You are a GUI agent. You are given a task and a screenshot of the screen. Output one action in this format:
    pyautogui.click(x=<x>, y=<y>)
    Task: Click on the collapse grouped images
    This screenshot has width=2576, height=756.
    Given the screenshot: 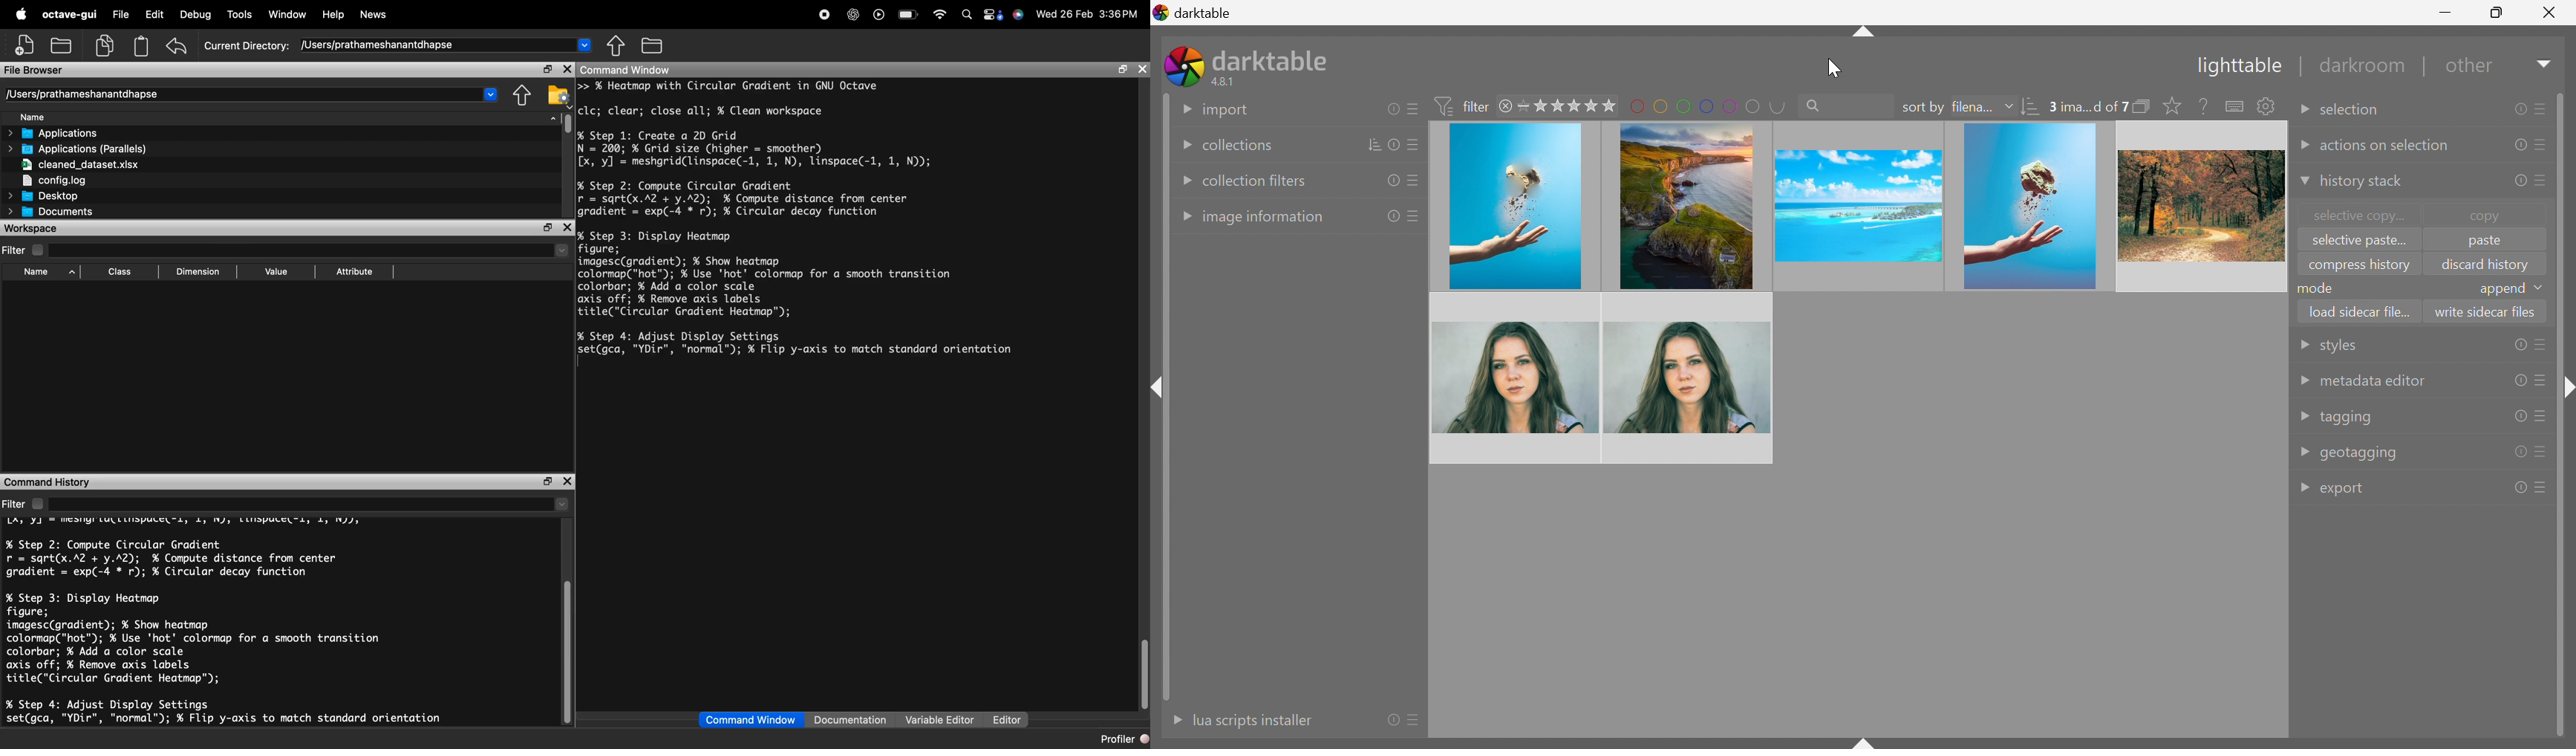 What is the action you would take?
    pyautogui.click(x=2142, y=106)
    